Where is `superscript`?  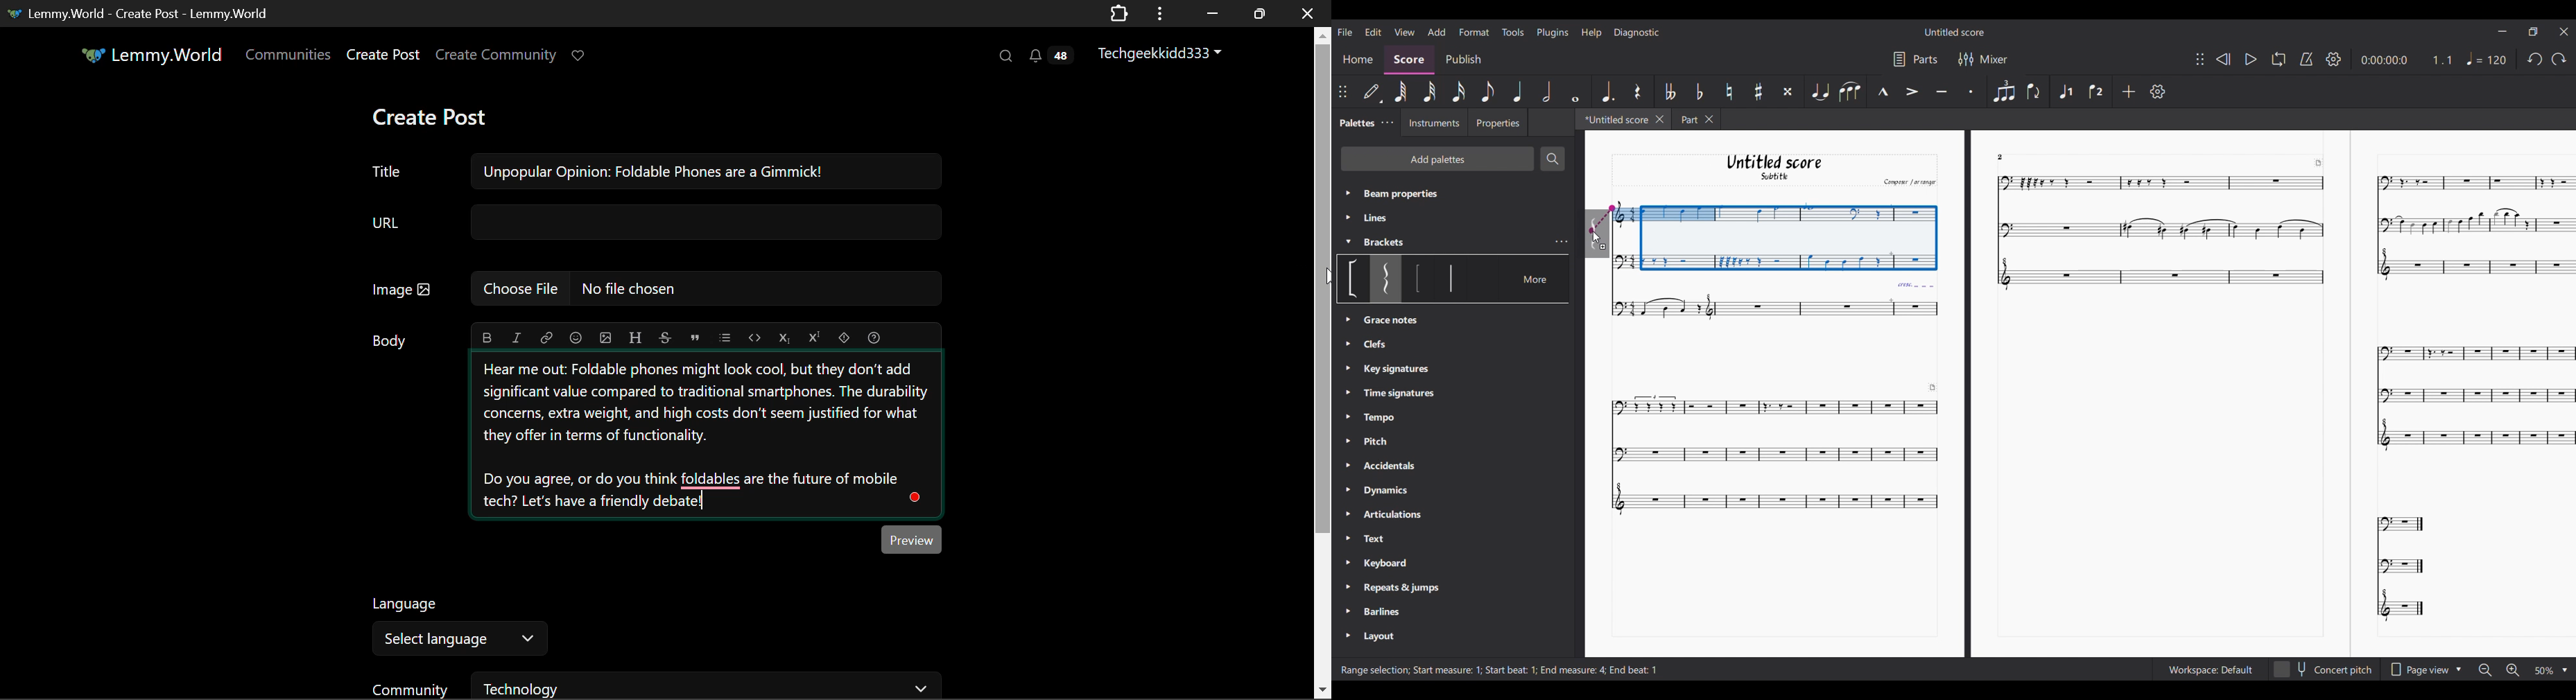 superscript is located at coordinates (812, 335).